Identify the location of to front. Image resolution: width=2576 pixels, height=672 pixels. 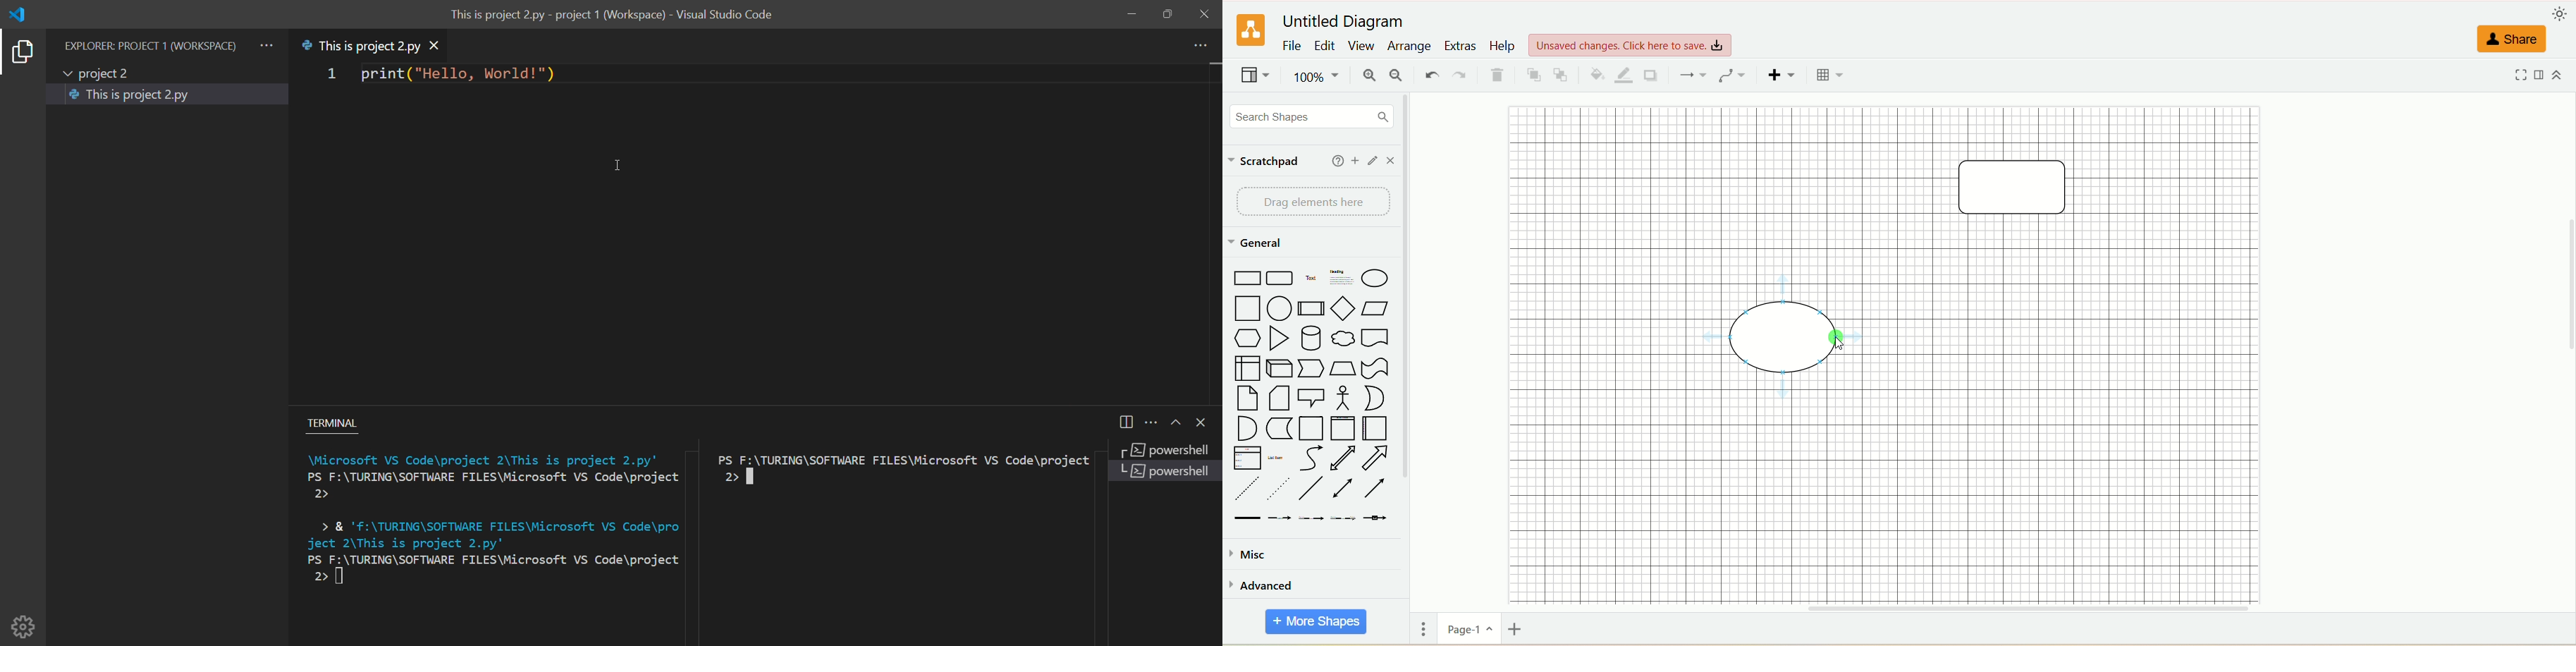
(1532, 75).